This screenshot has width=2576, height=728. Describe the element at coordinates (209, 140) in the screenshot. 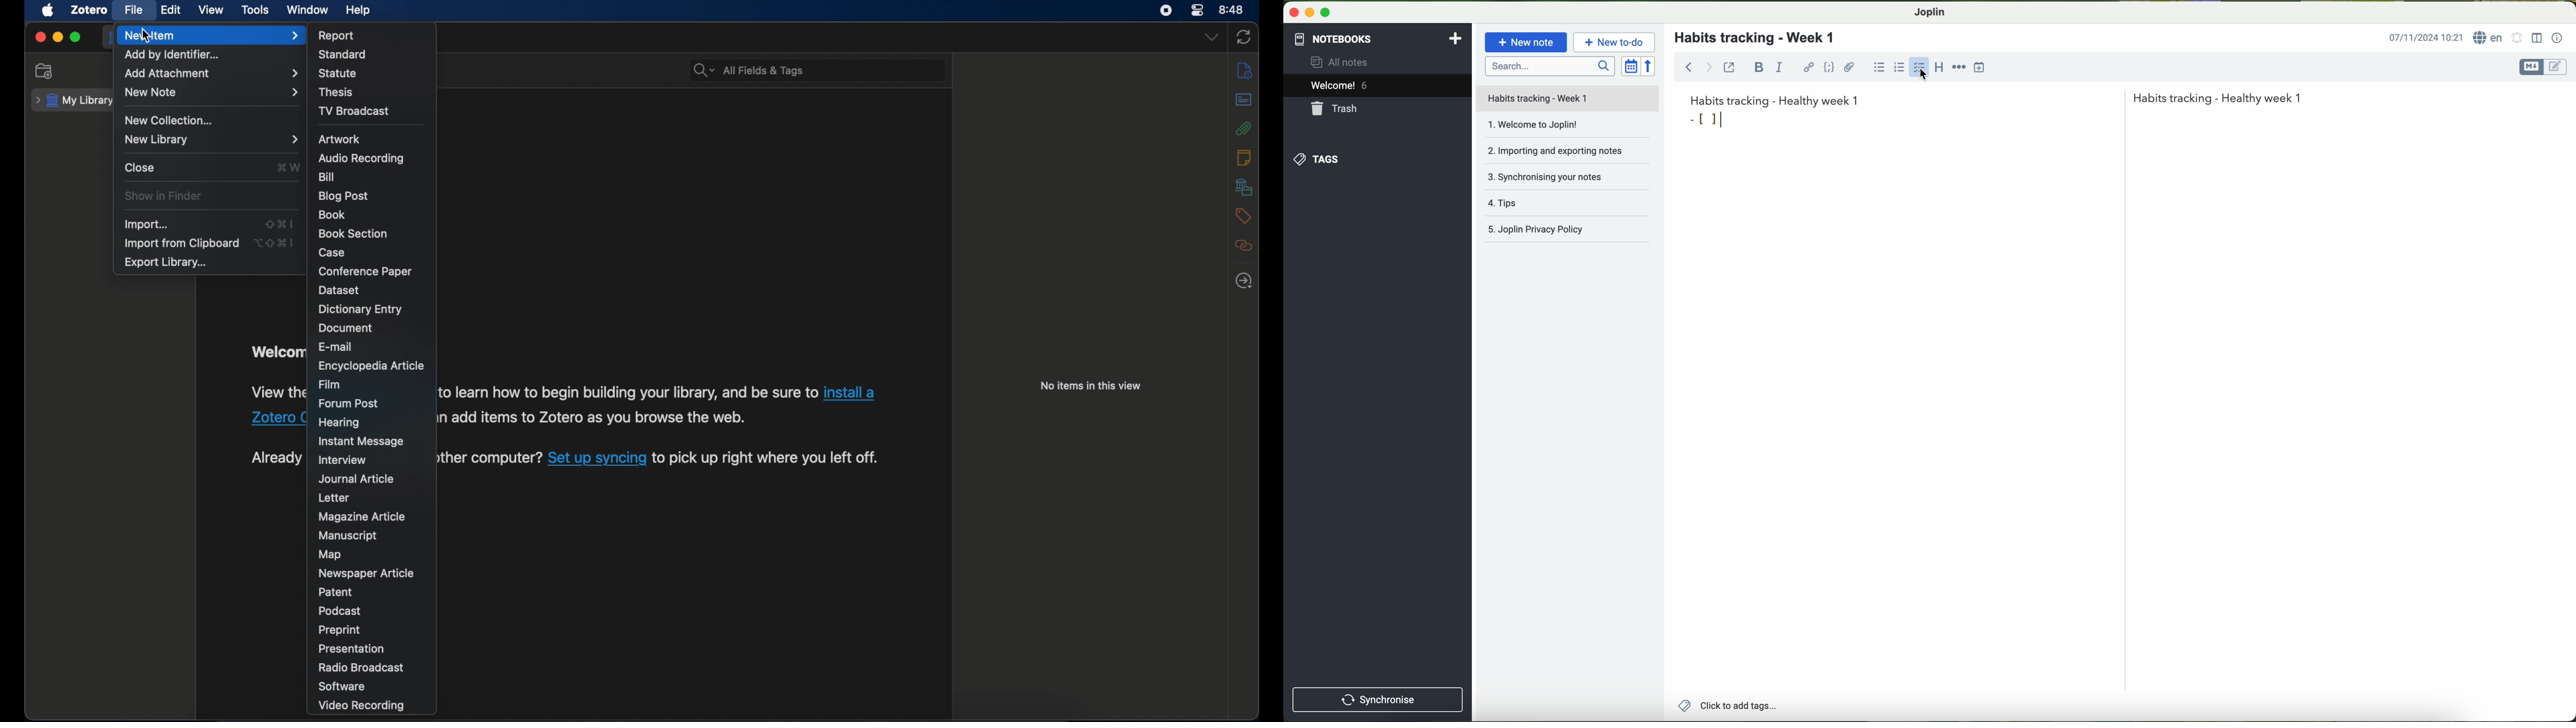

I see `new library ` at that location.